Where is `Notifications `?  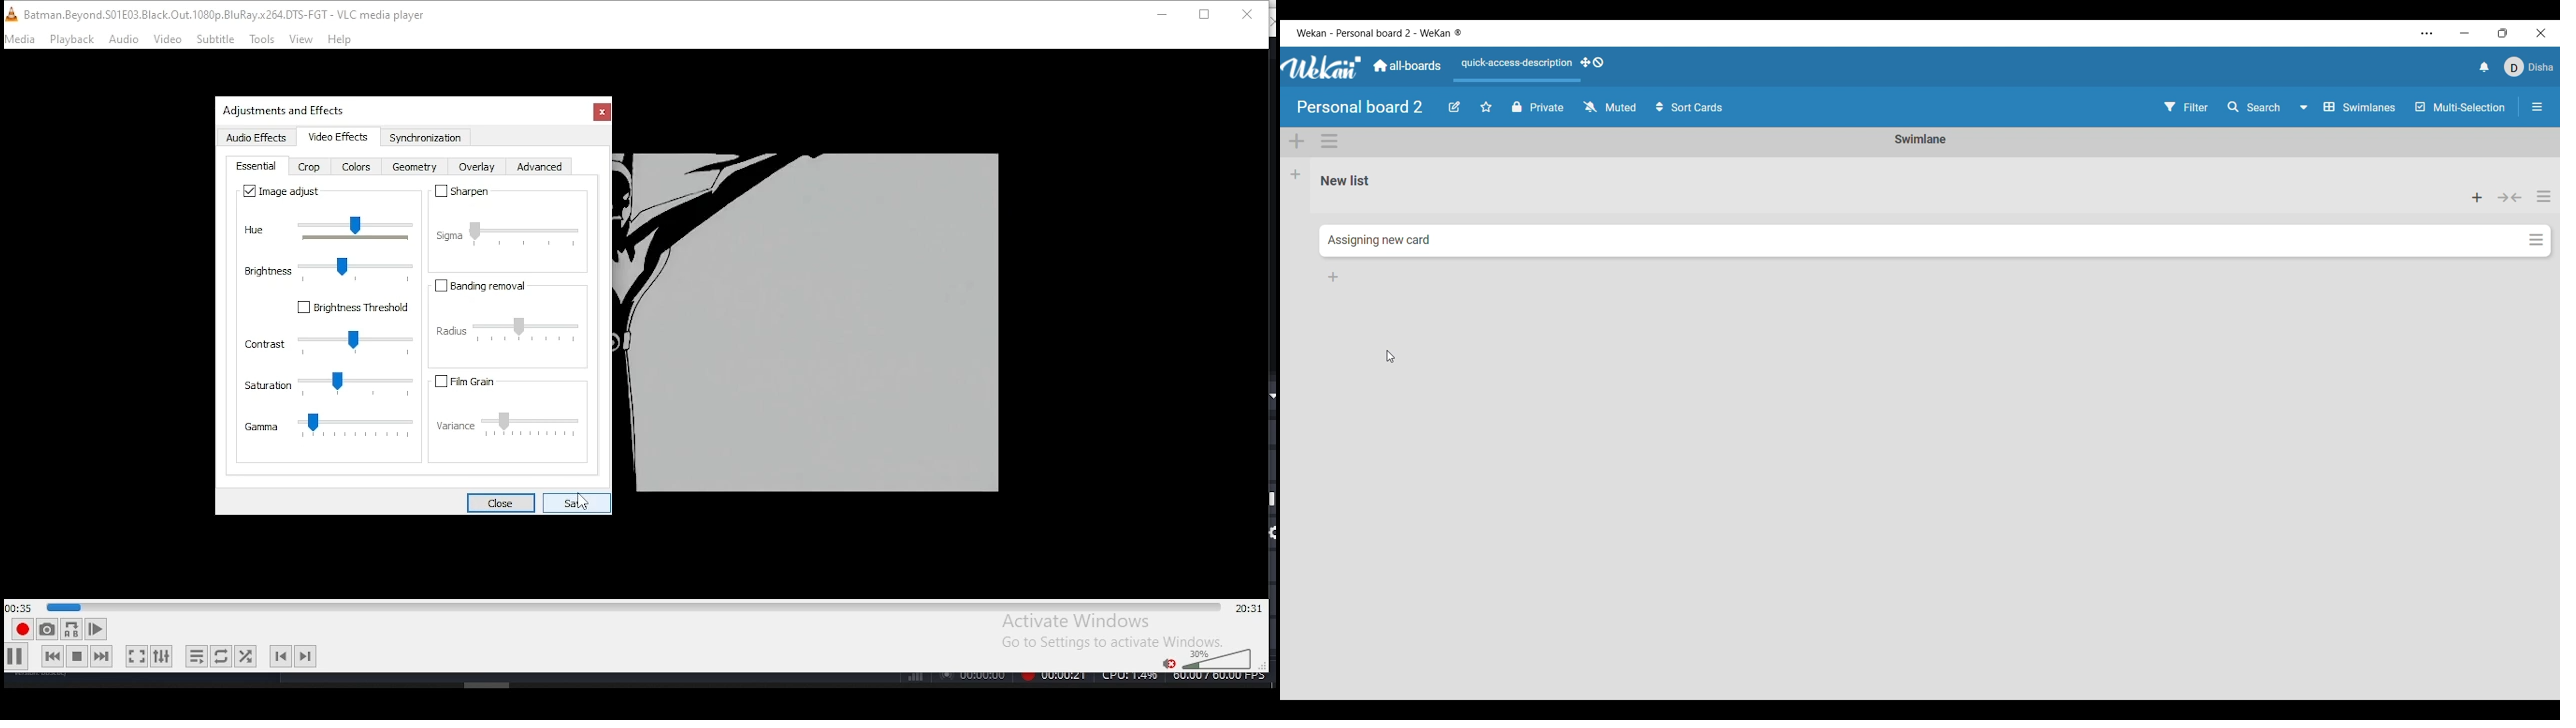 Notifications  is located at coordinates (2485, 67).